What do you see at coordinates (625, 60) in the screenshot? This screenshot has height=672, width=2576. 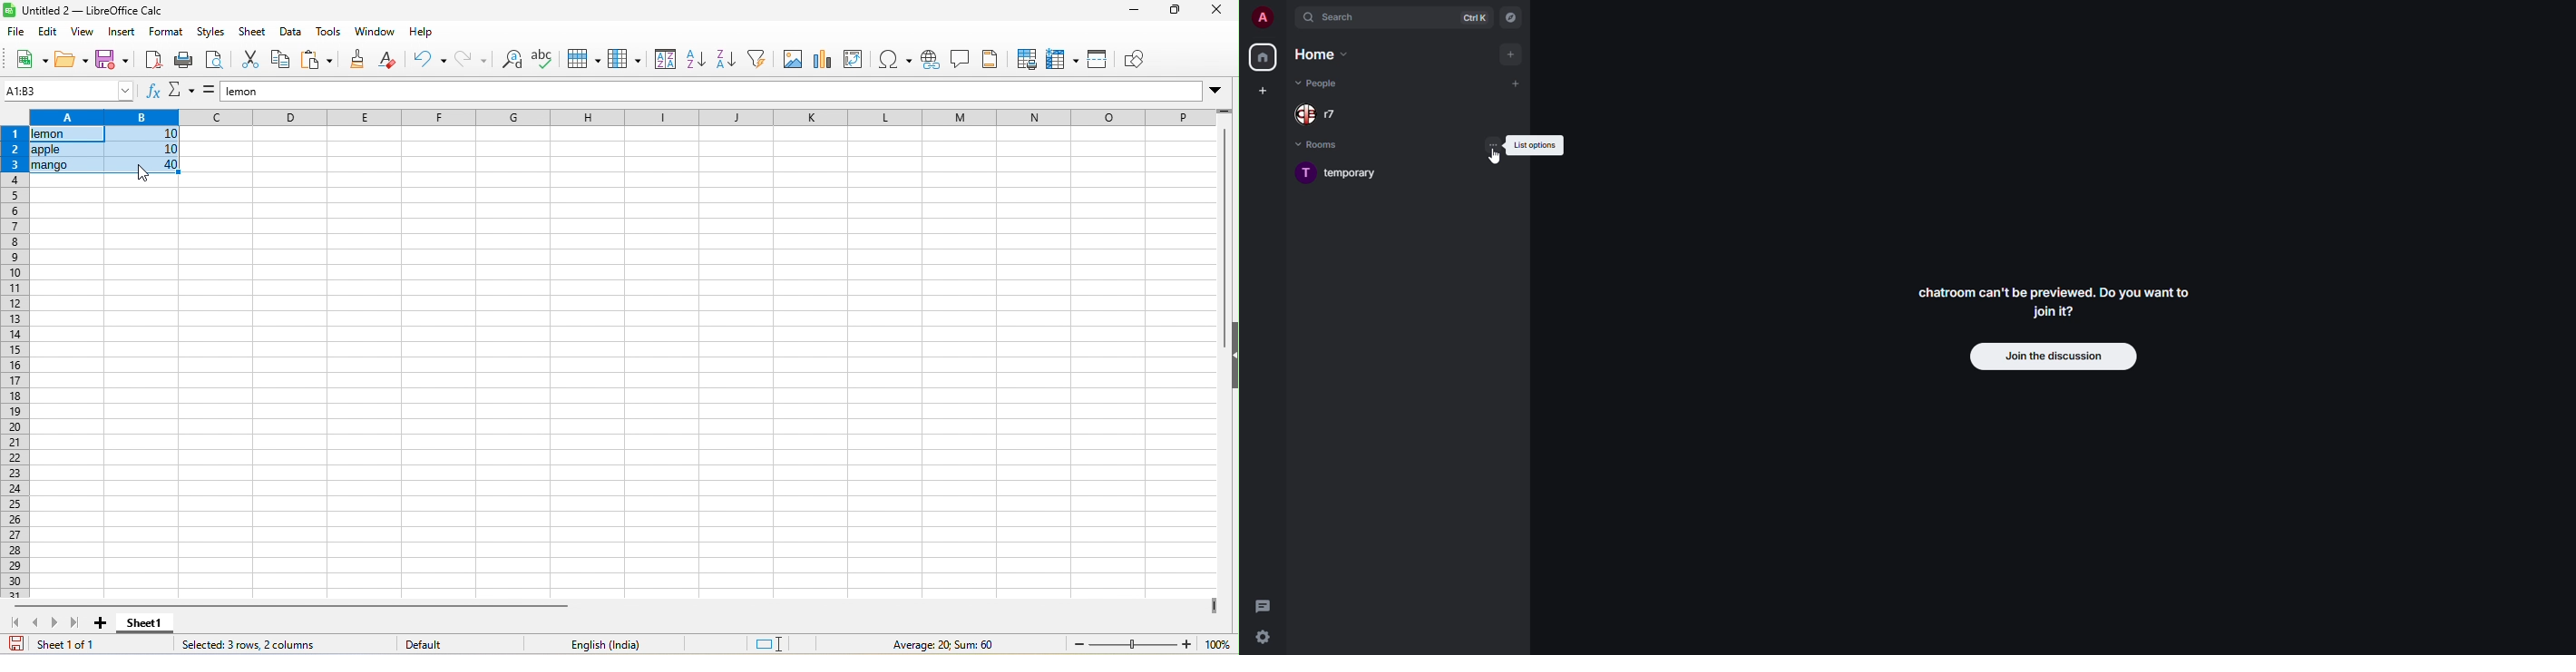 I see `column` at bounding box center [625, 60].